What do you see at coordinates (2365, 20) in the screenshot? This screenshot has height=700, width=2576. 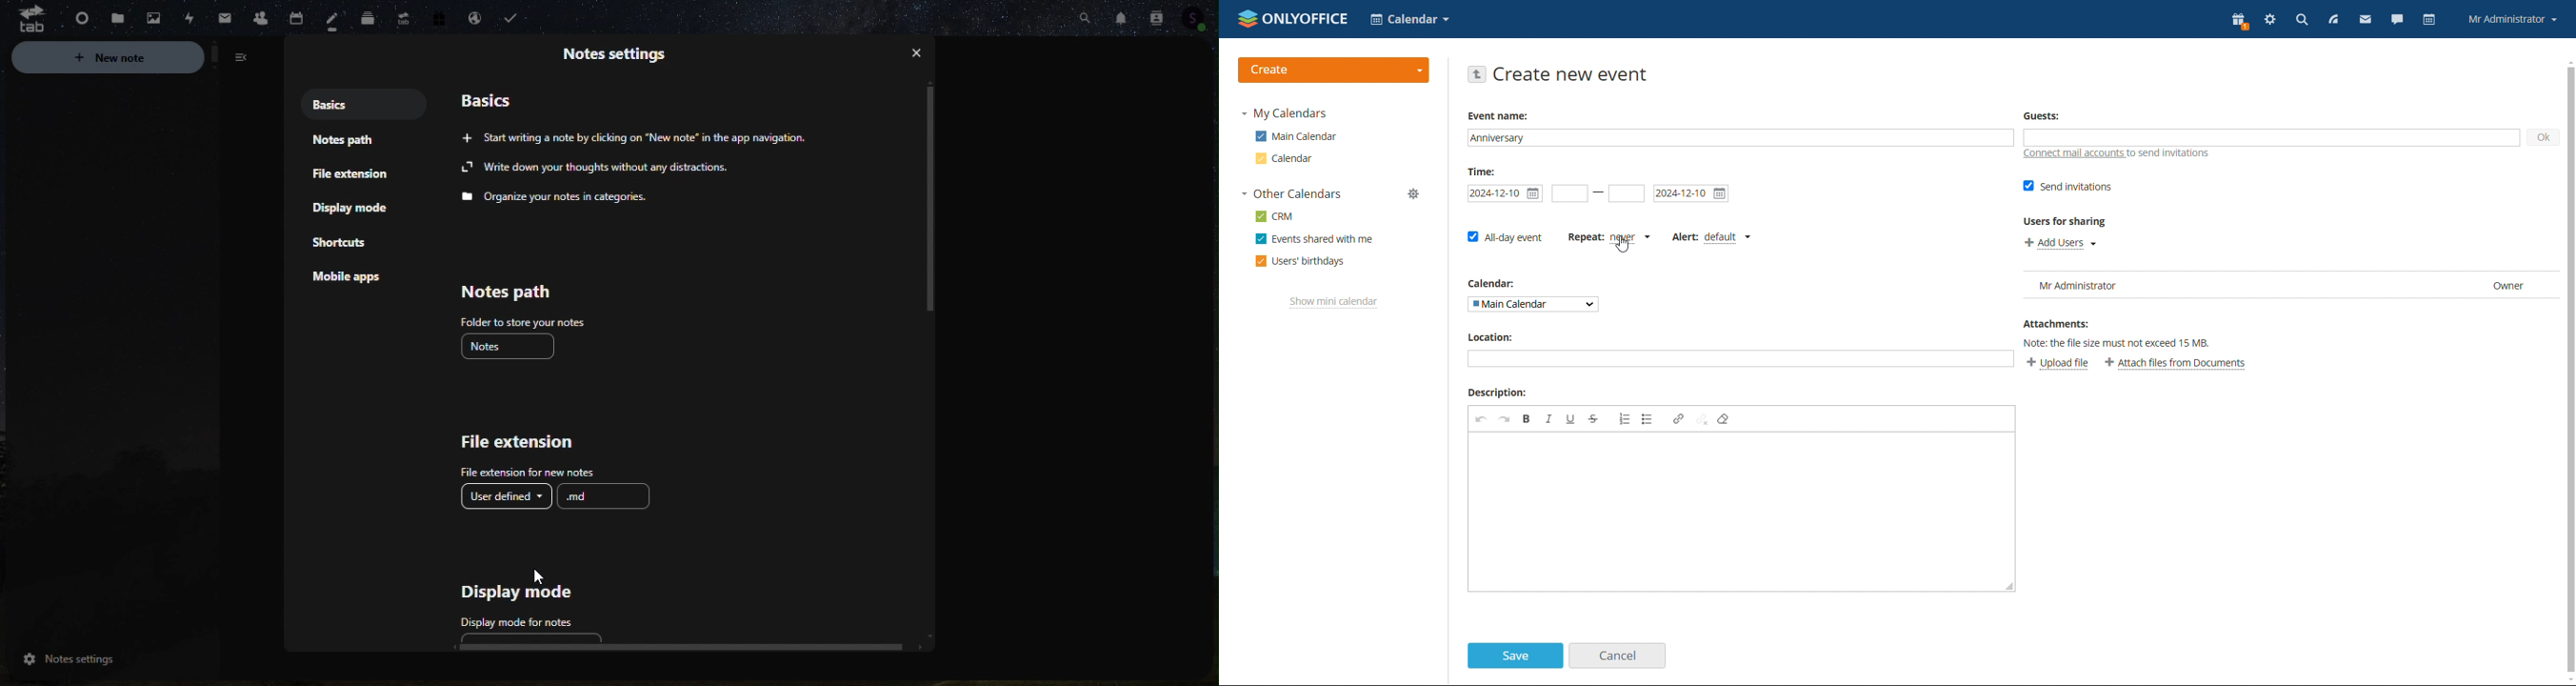 I see `mail` at bounding box center [2365, 20].